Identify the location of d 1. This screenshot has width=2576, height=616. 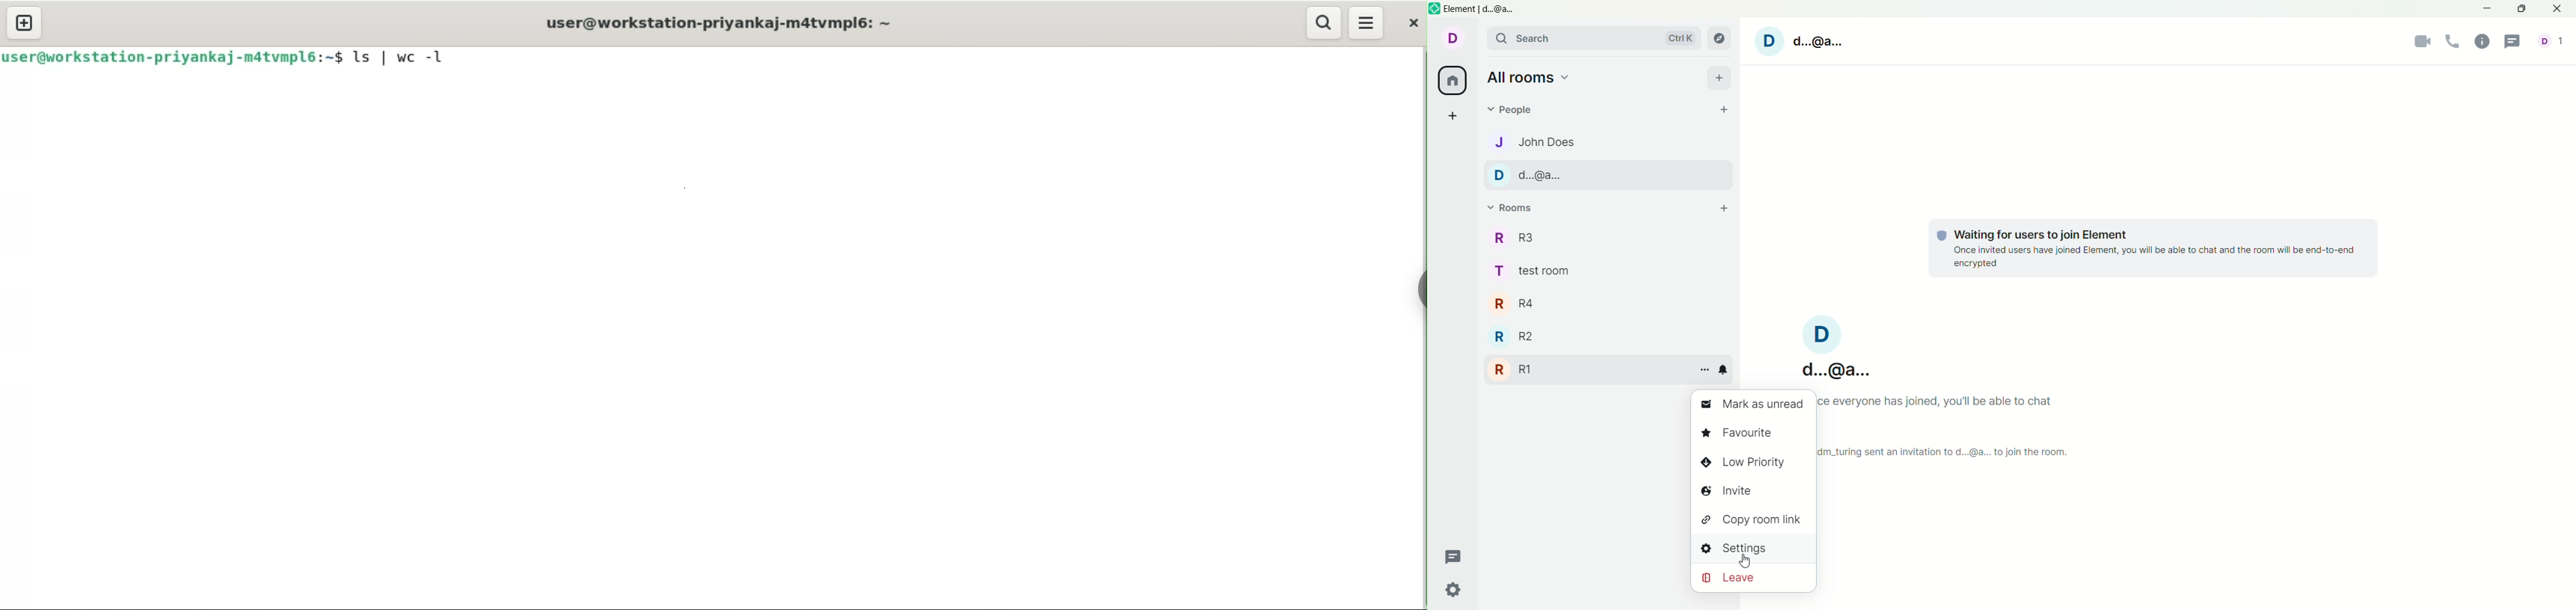
(2551, 44).